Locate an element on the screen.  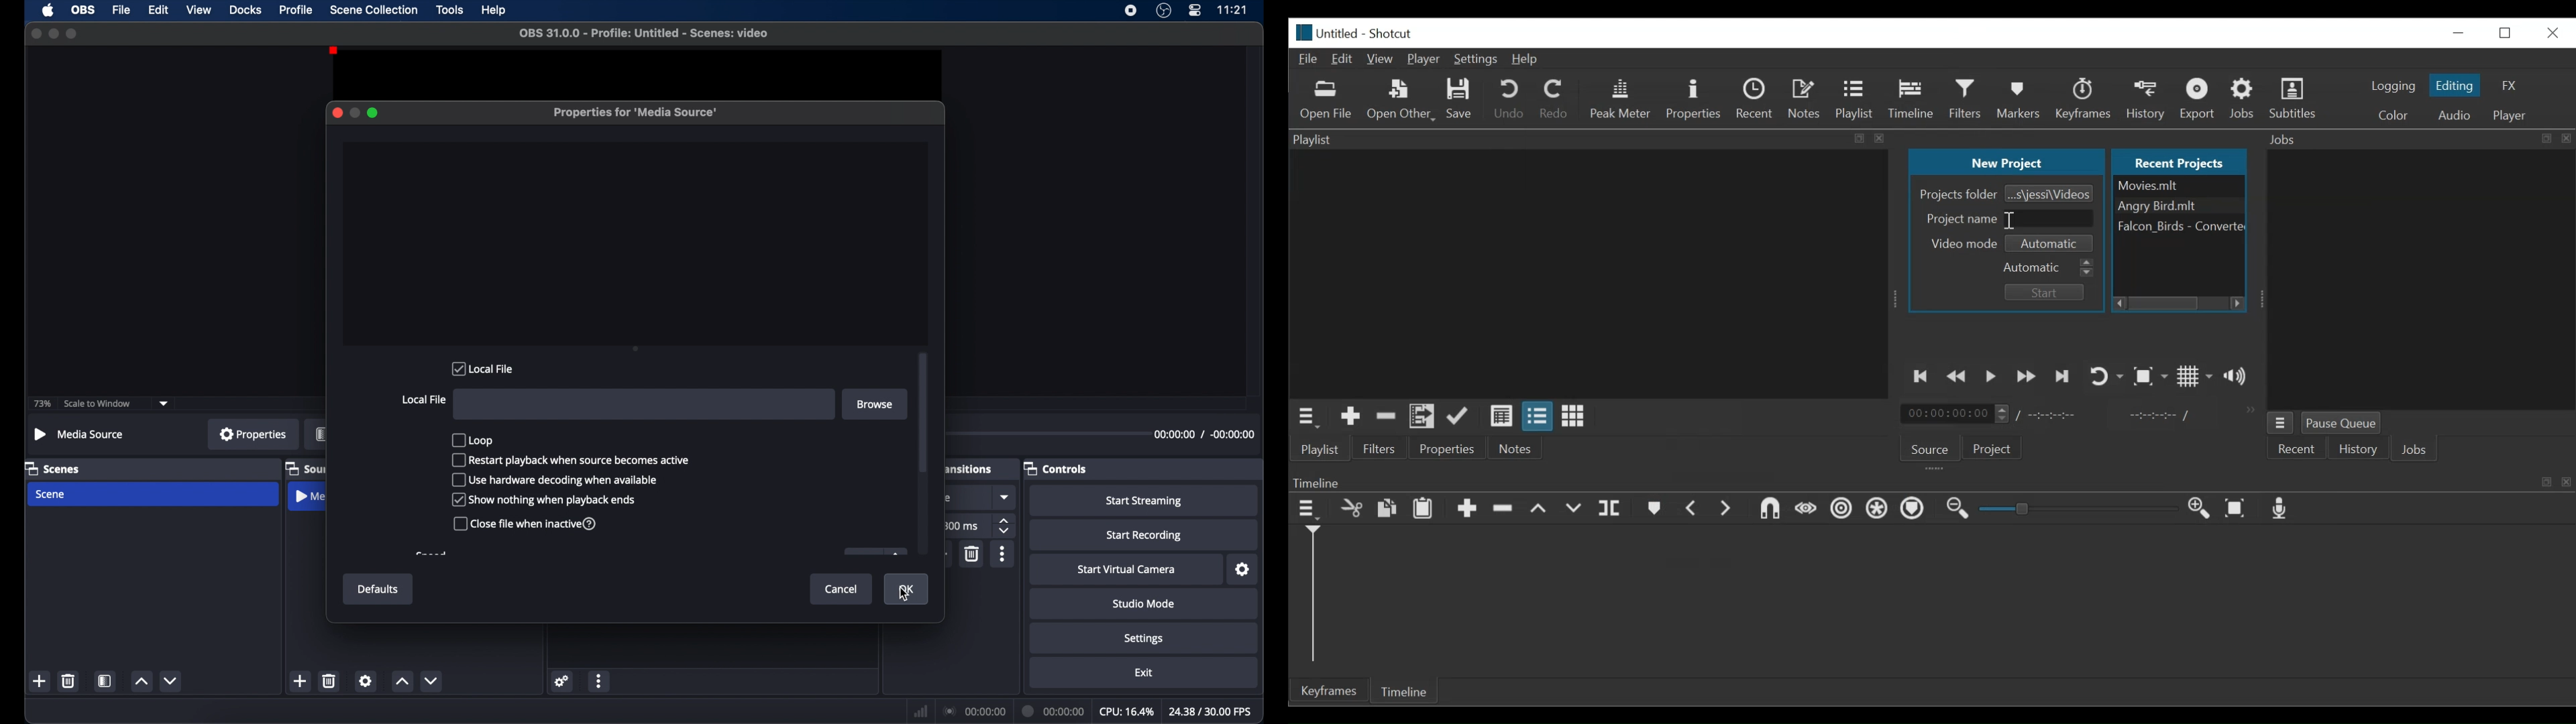
Close is located at coordinates (2553, 33).